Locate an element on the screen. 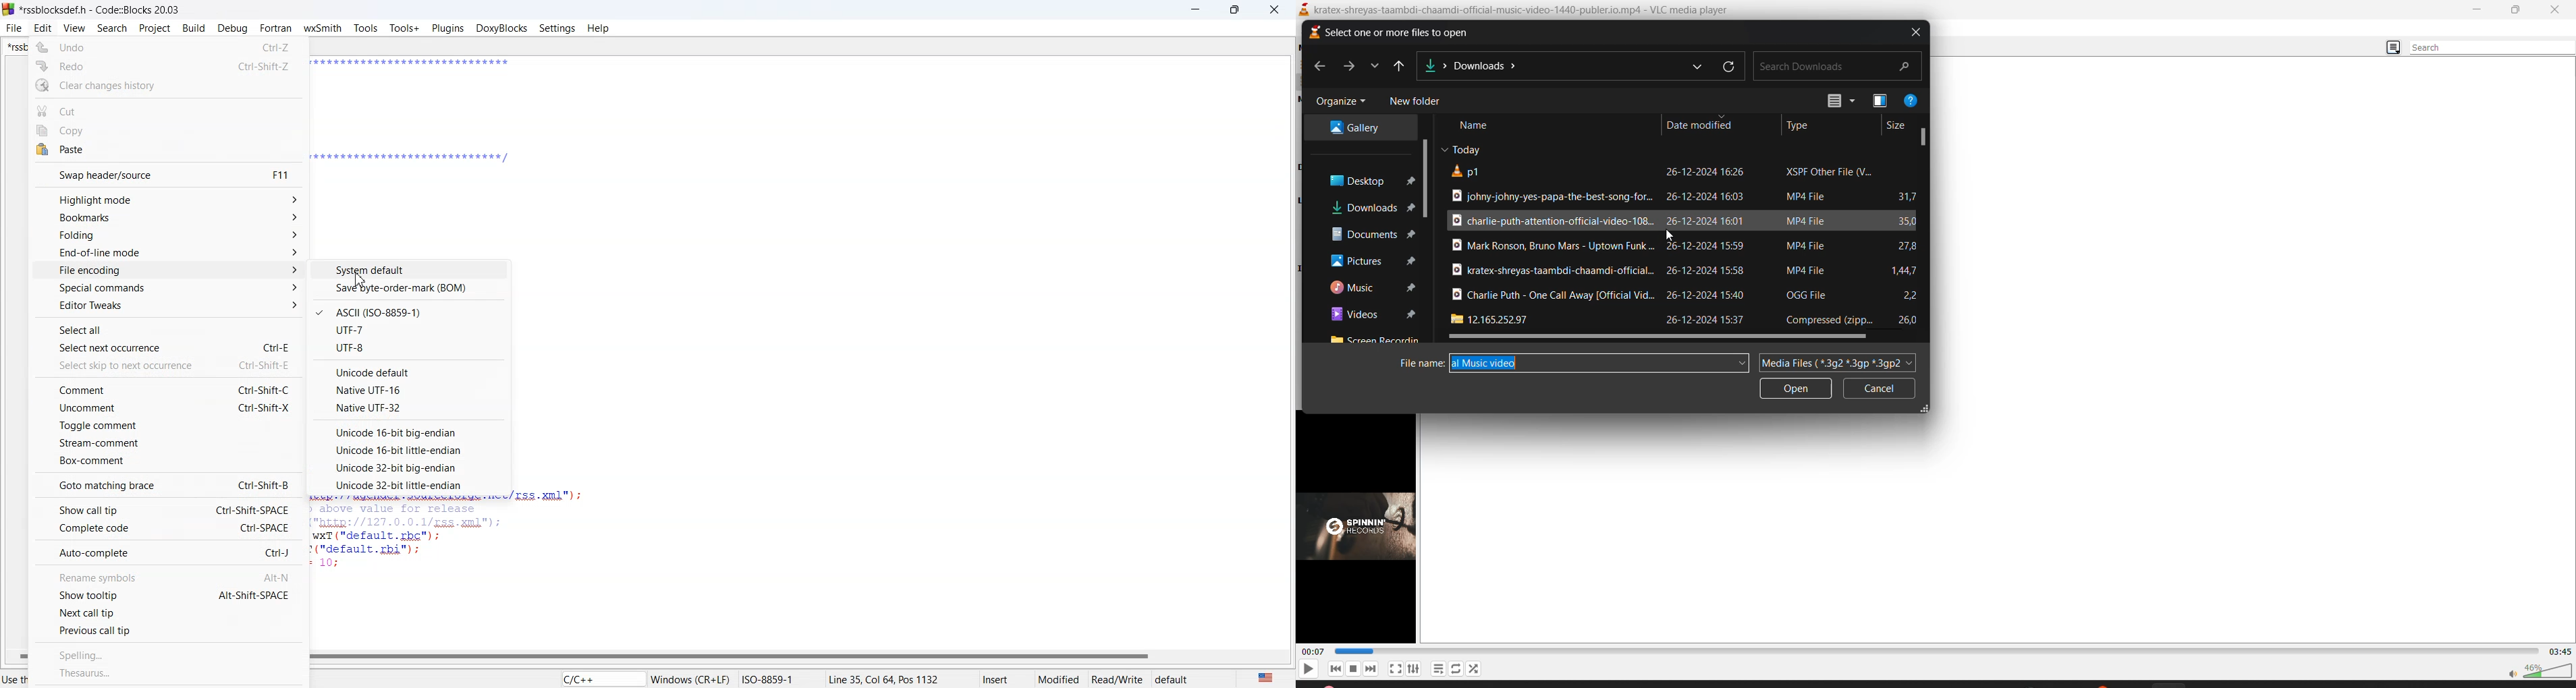  file type is located at coordinates (1817, 221).